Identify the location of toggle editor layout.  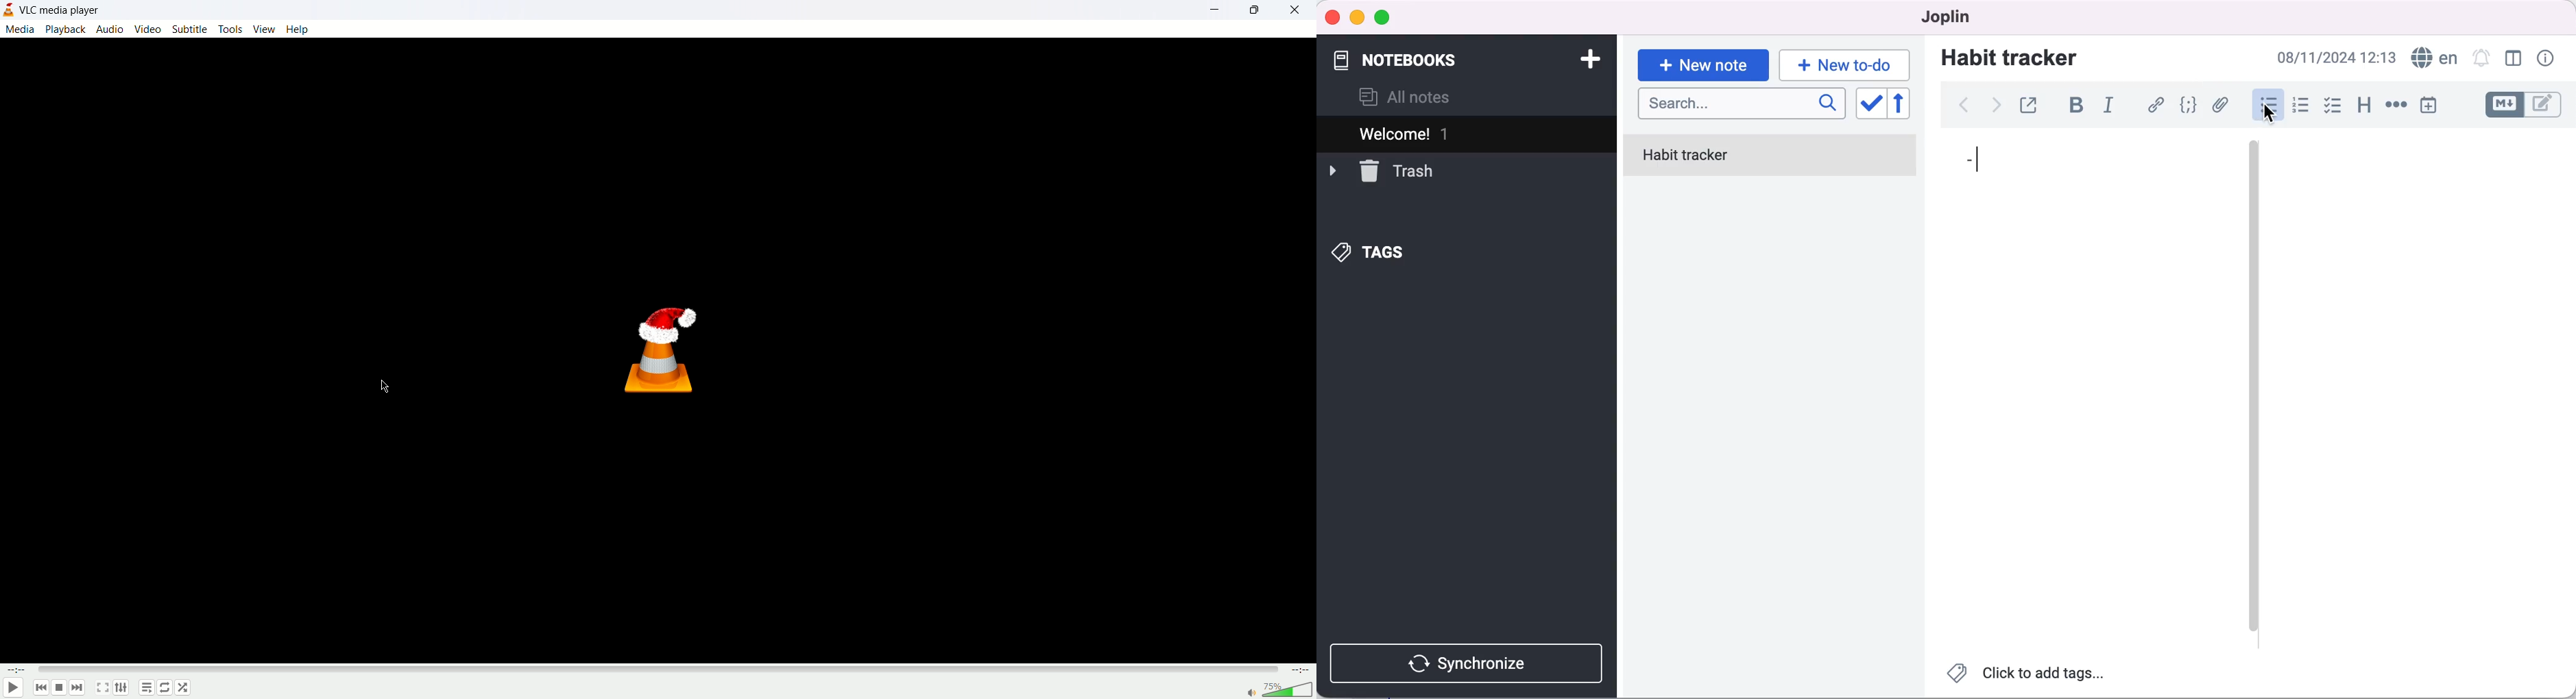
(2514, 58).